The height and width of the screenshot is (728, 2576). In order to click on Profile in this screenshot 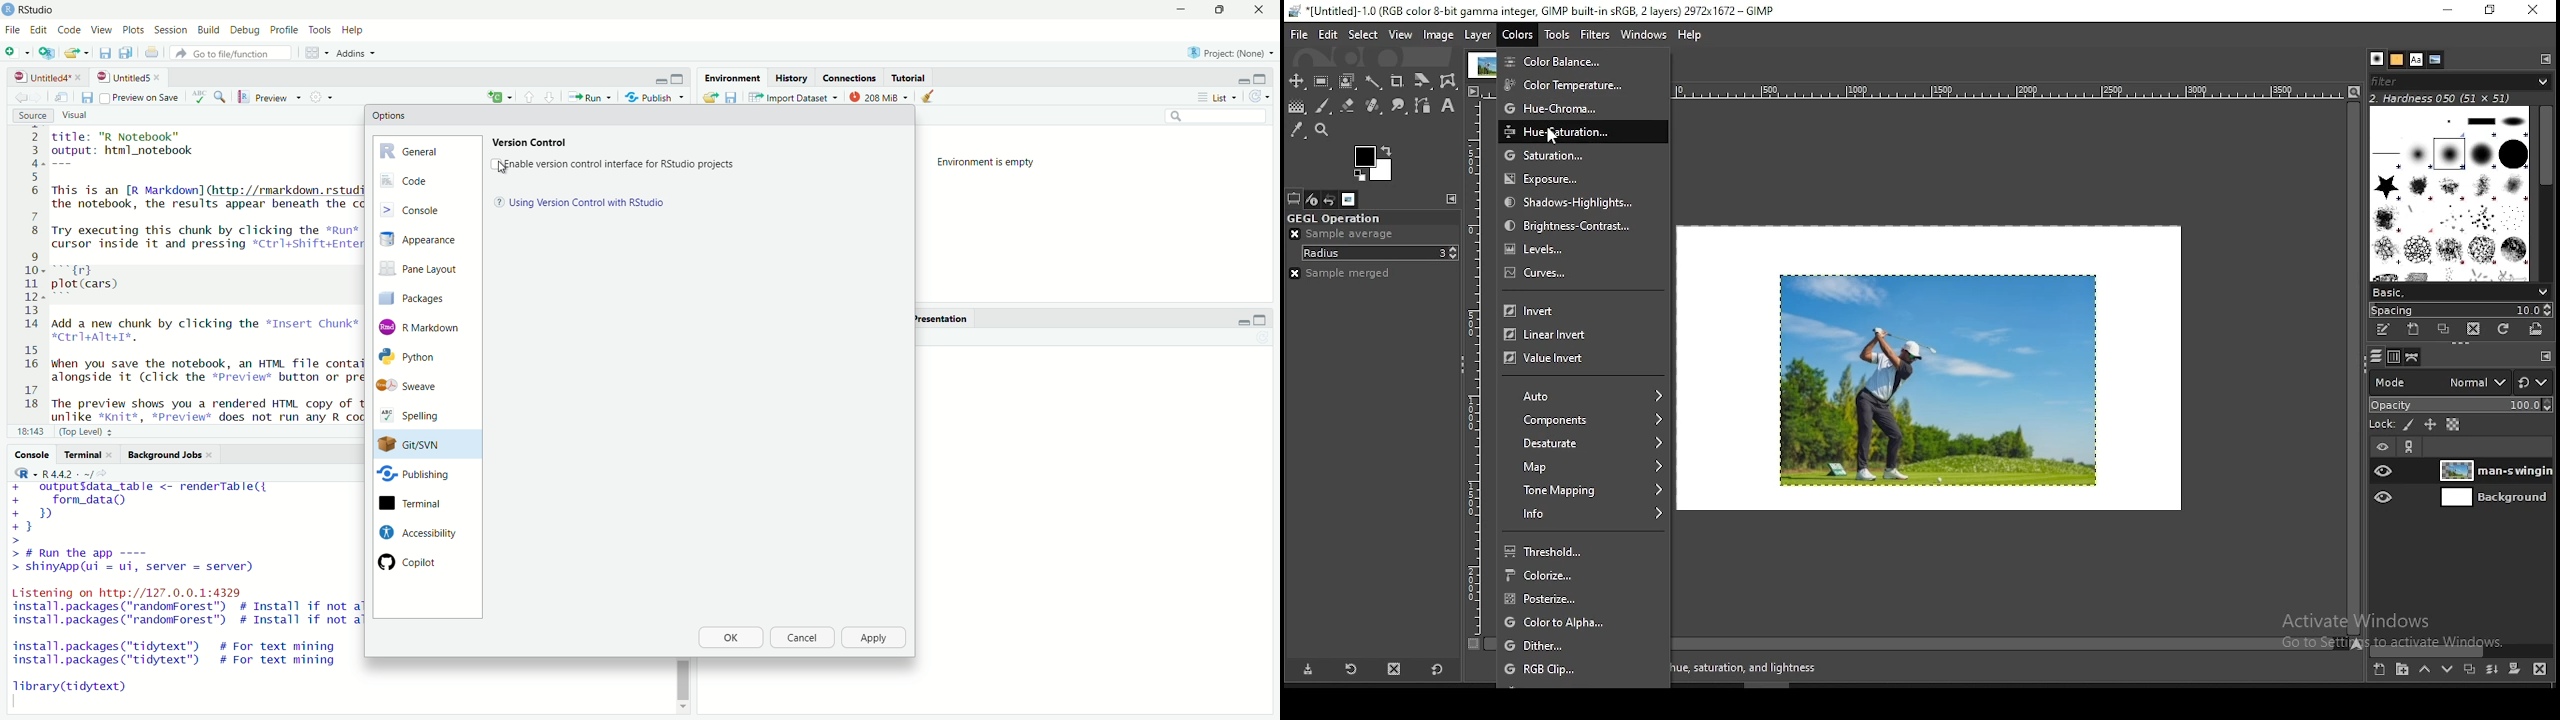, I will do `click(283, 31)`.